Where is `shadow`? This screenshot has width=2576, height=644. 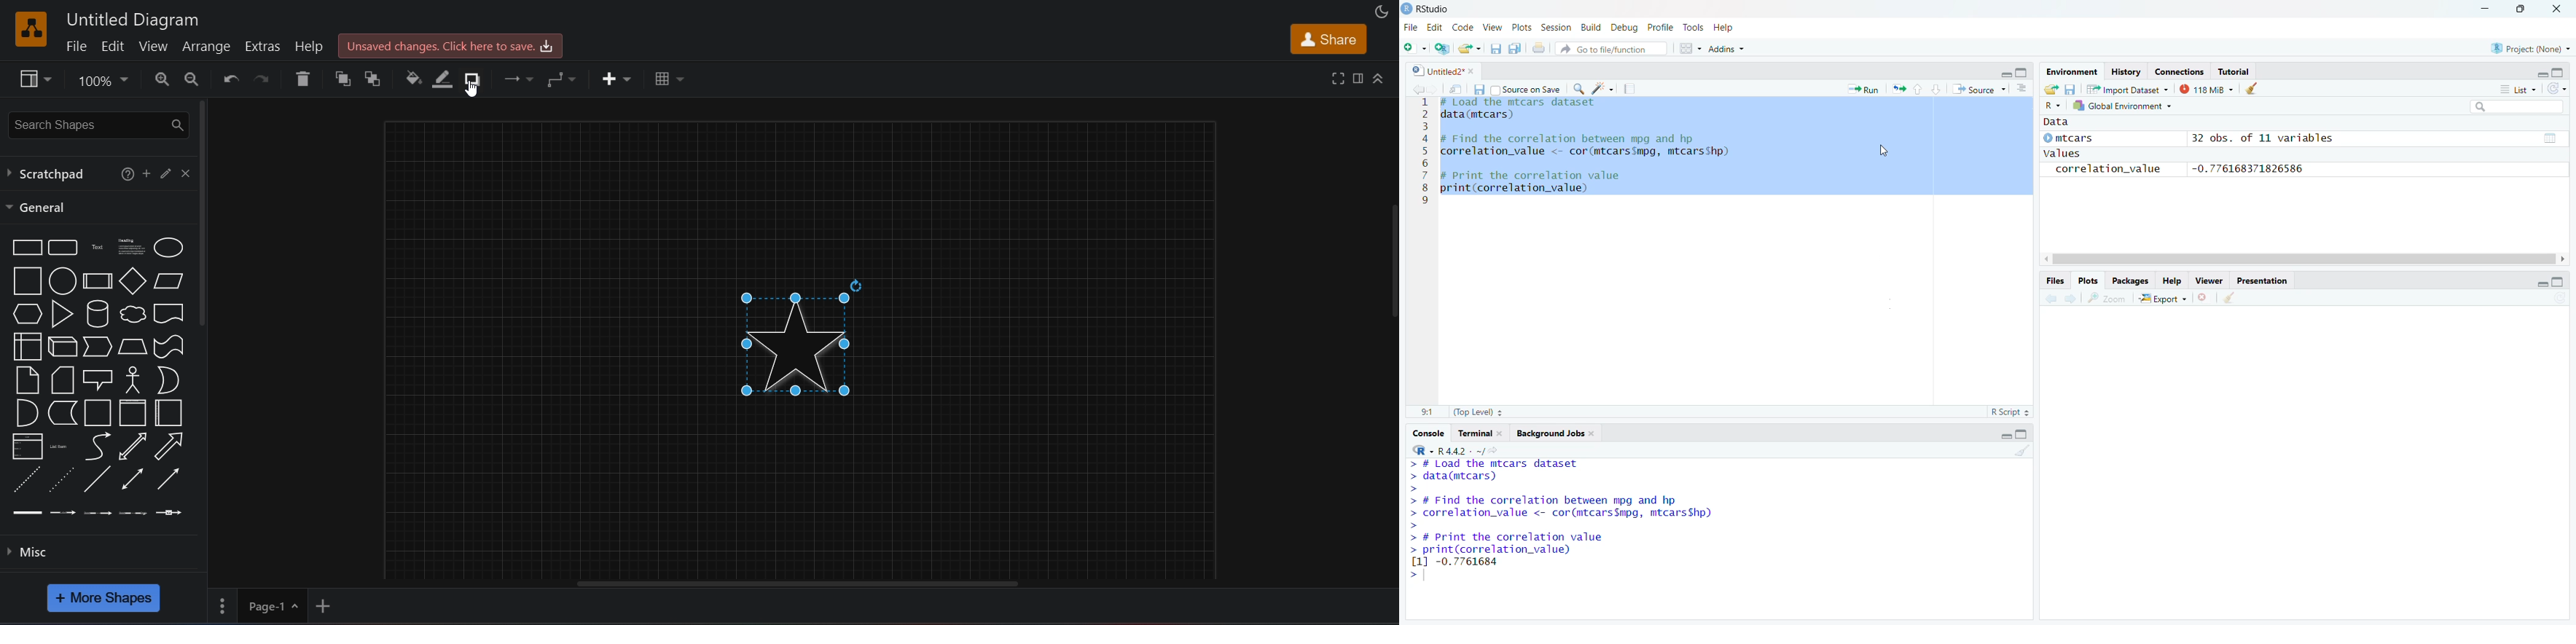 shadow is located at coordinates (477, 79).